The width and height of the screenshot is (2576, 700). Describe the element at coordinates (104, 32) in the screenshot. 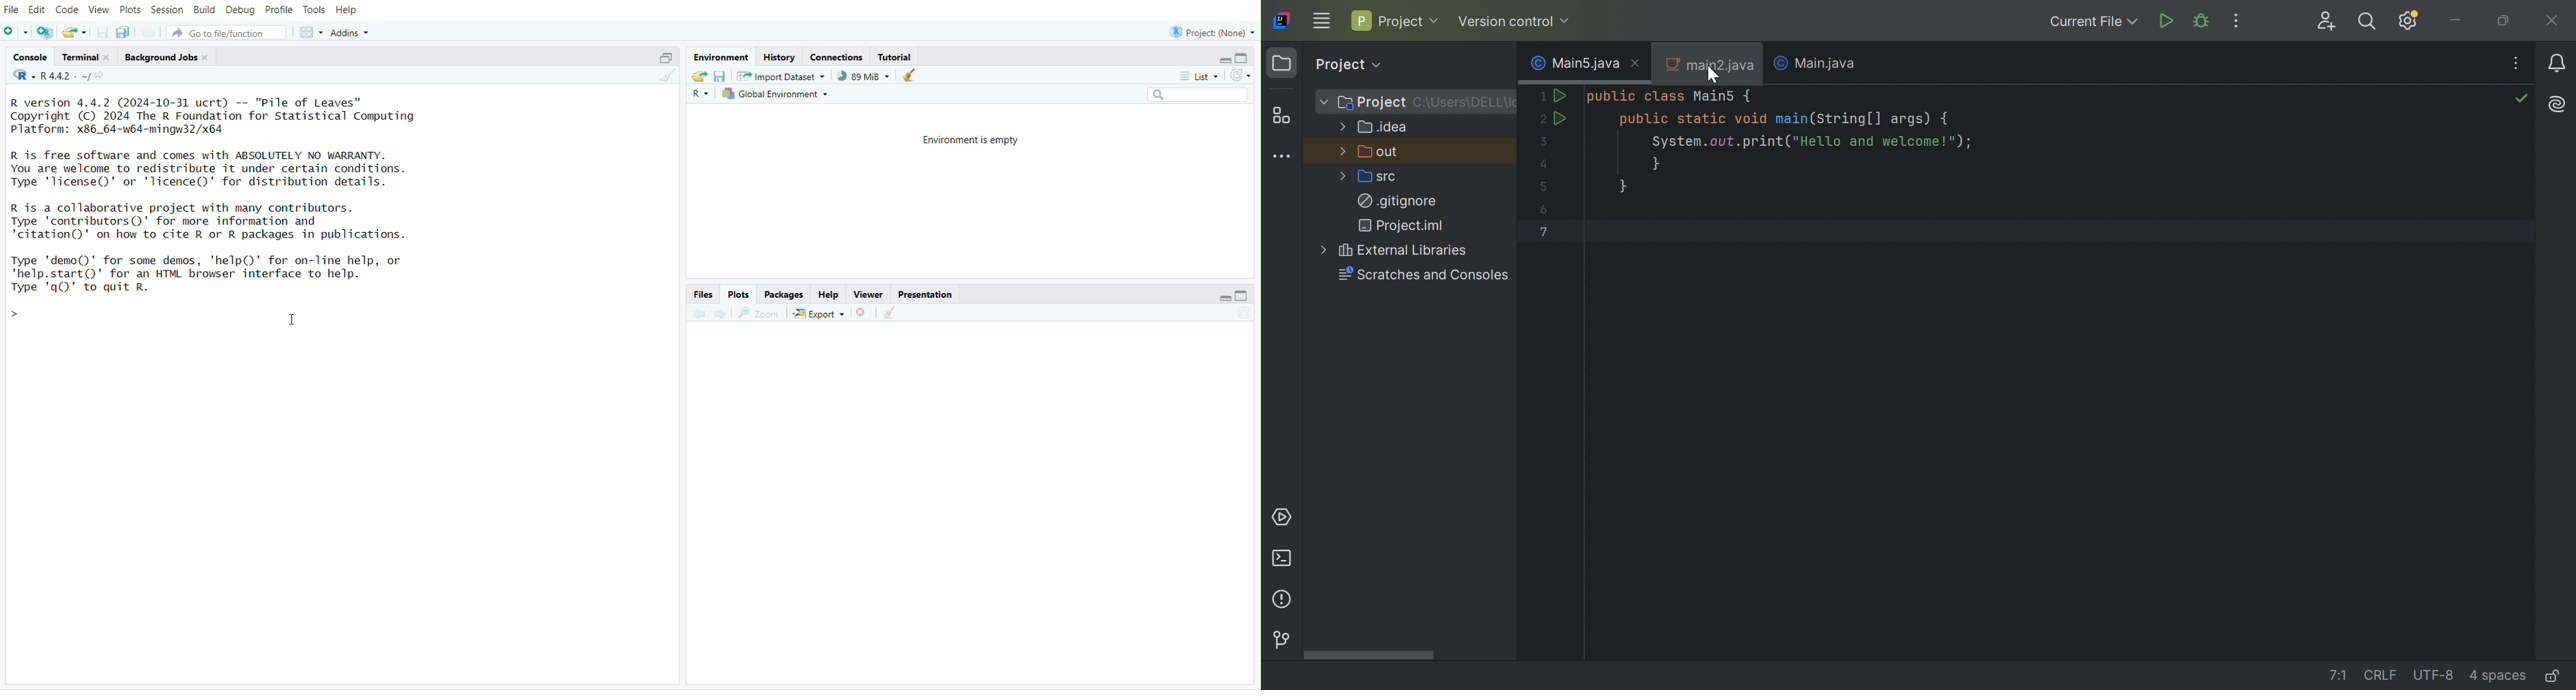

I see `Save current document (Ctrl + S)` at that location.